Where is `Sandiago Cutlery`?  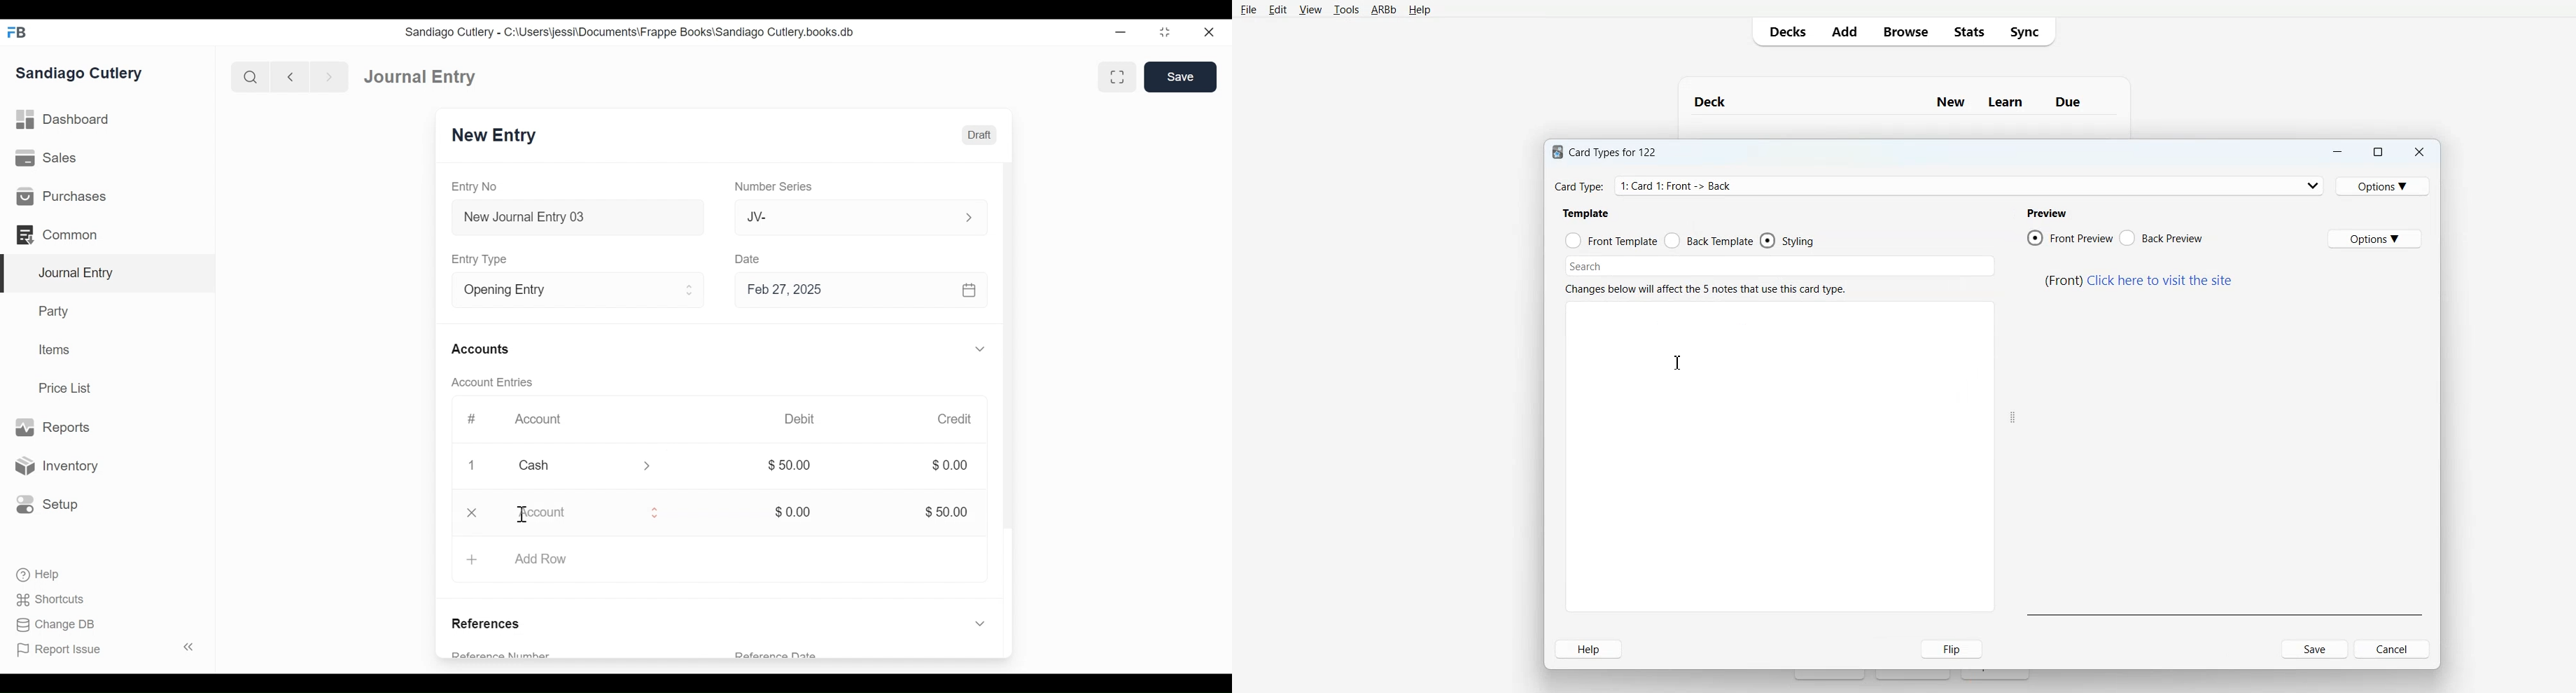
Sandiago Cutlery is located at coordinates (81, 74).